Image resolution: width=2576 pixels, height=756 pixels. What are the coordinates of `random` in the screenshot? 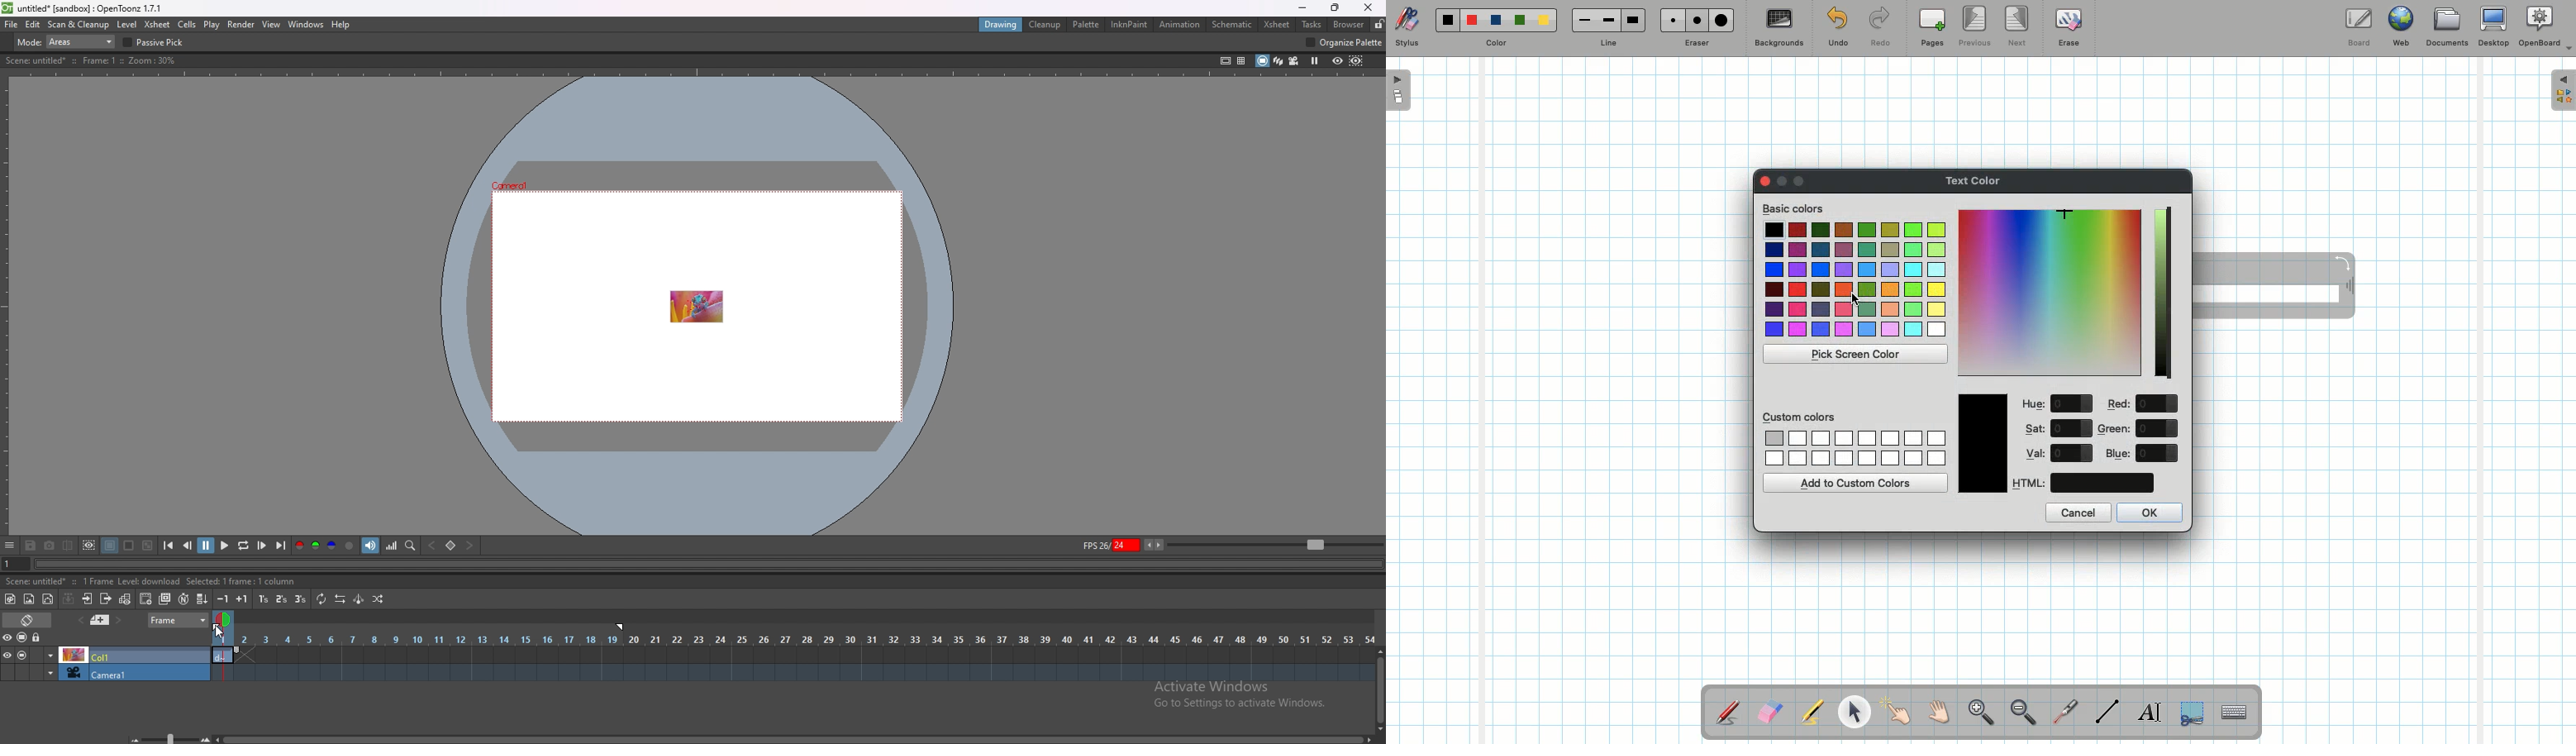 It's located at (378, 600).